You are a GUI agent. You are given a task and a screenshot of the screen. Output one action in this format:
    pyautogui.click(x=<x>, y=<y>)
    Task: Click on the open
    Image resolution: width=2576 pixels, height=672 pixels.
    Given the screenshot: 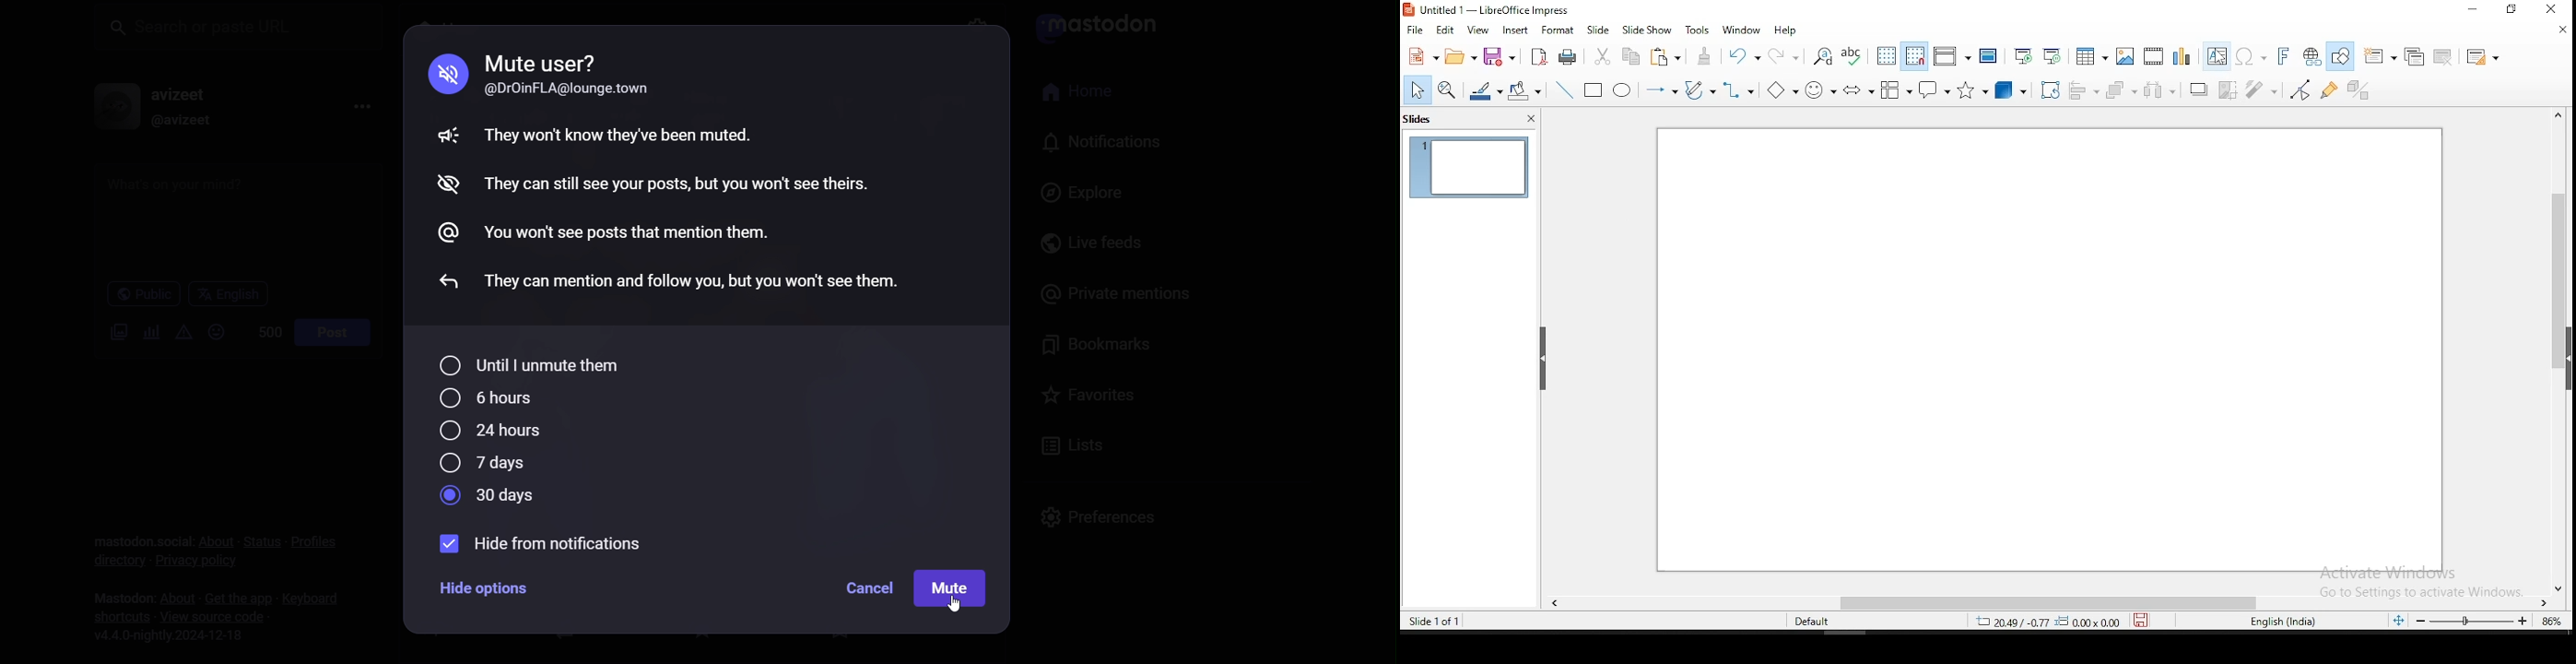 What is the action you would take?
    pyautogui.click(x=1460, y=58)
    